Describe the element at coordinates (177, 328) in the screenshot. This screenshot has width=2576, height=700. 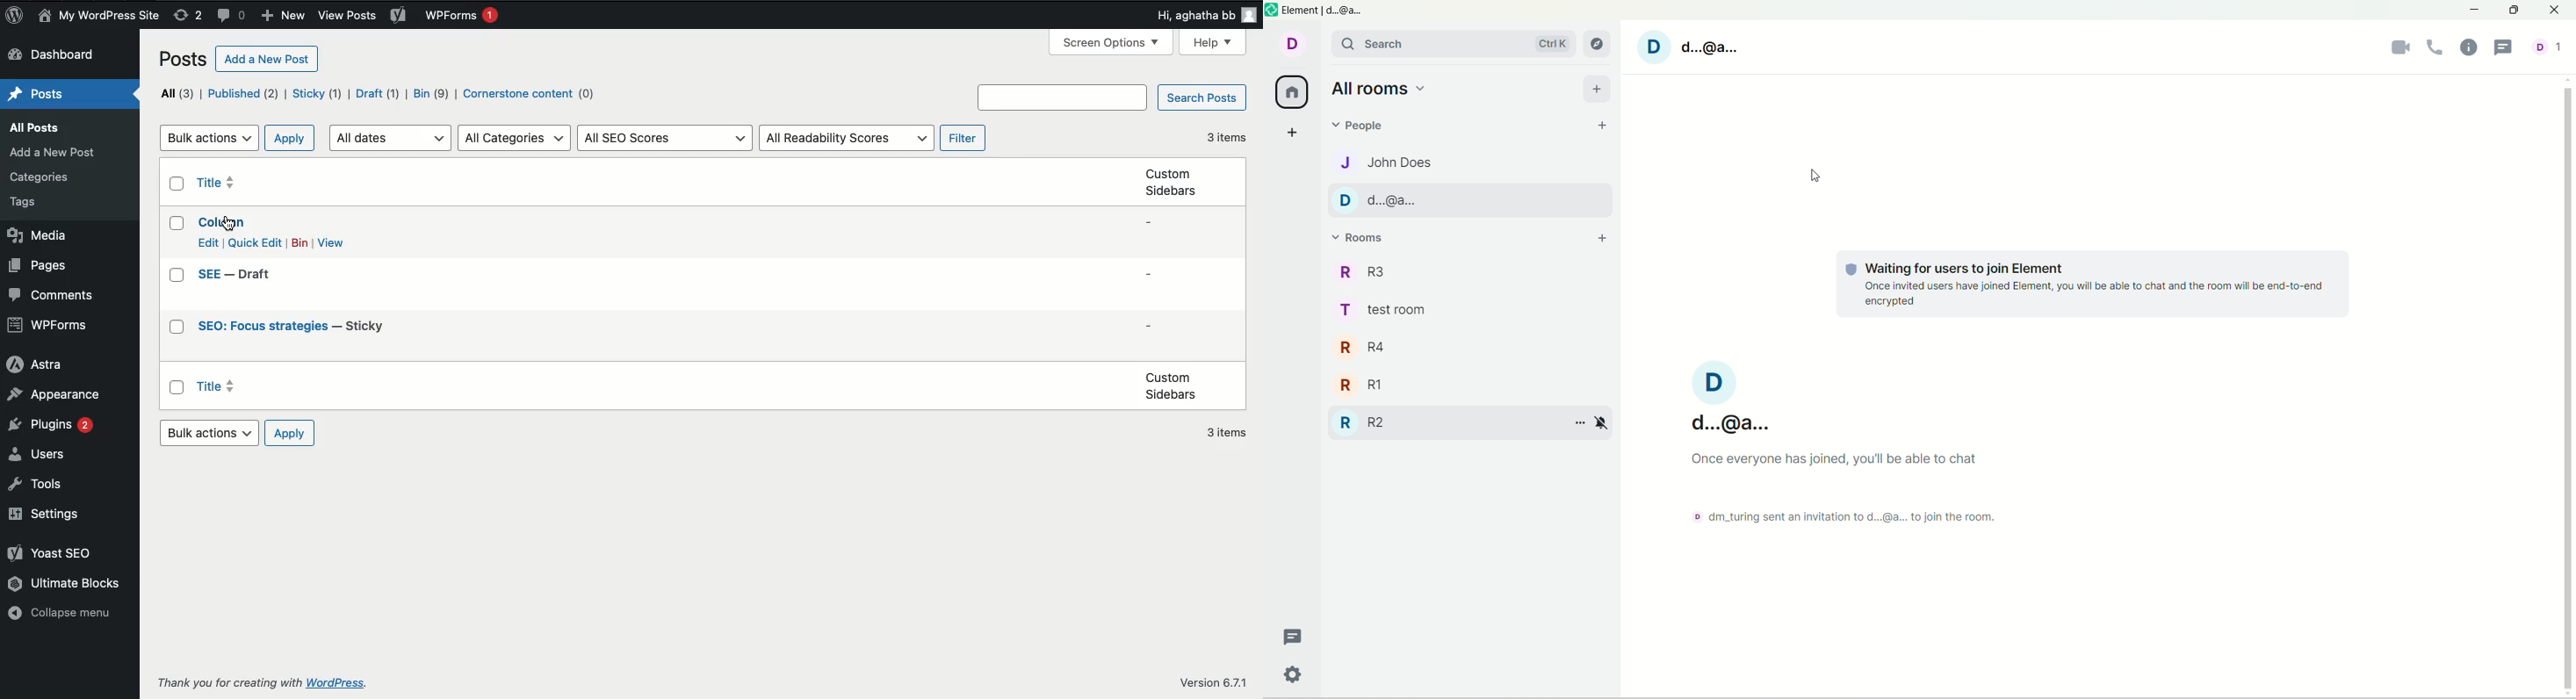
I see `Checkbox` at that location.